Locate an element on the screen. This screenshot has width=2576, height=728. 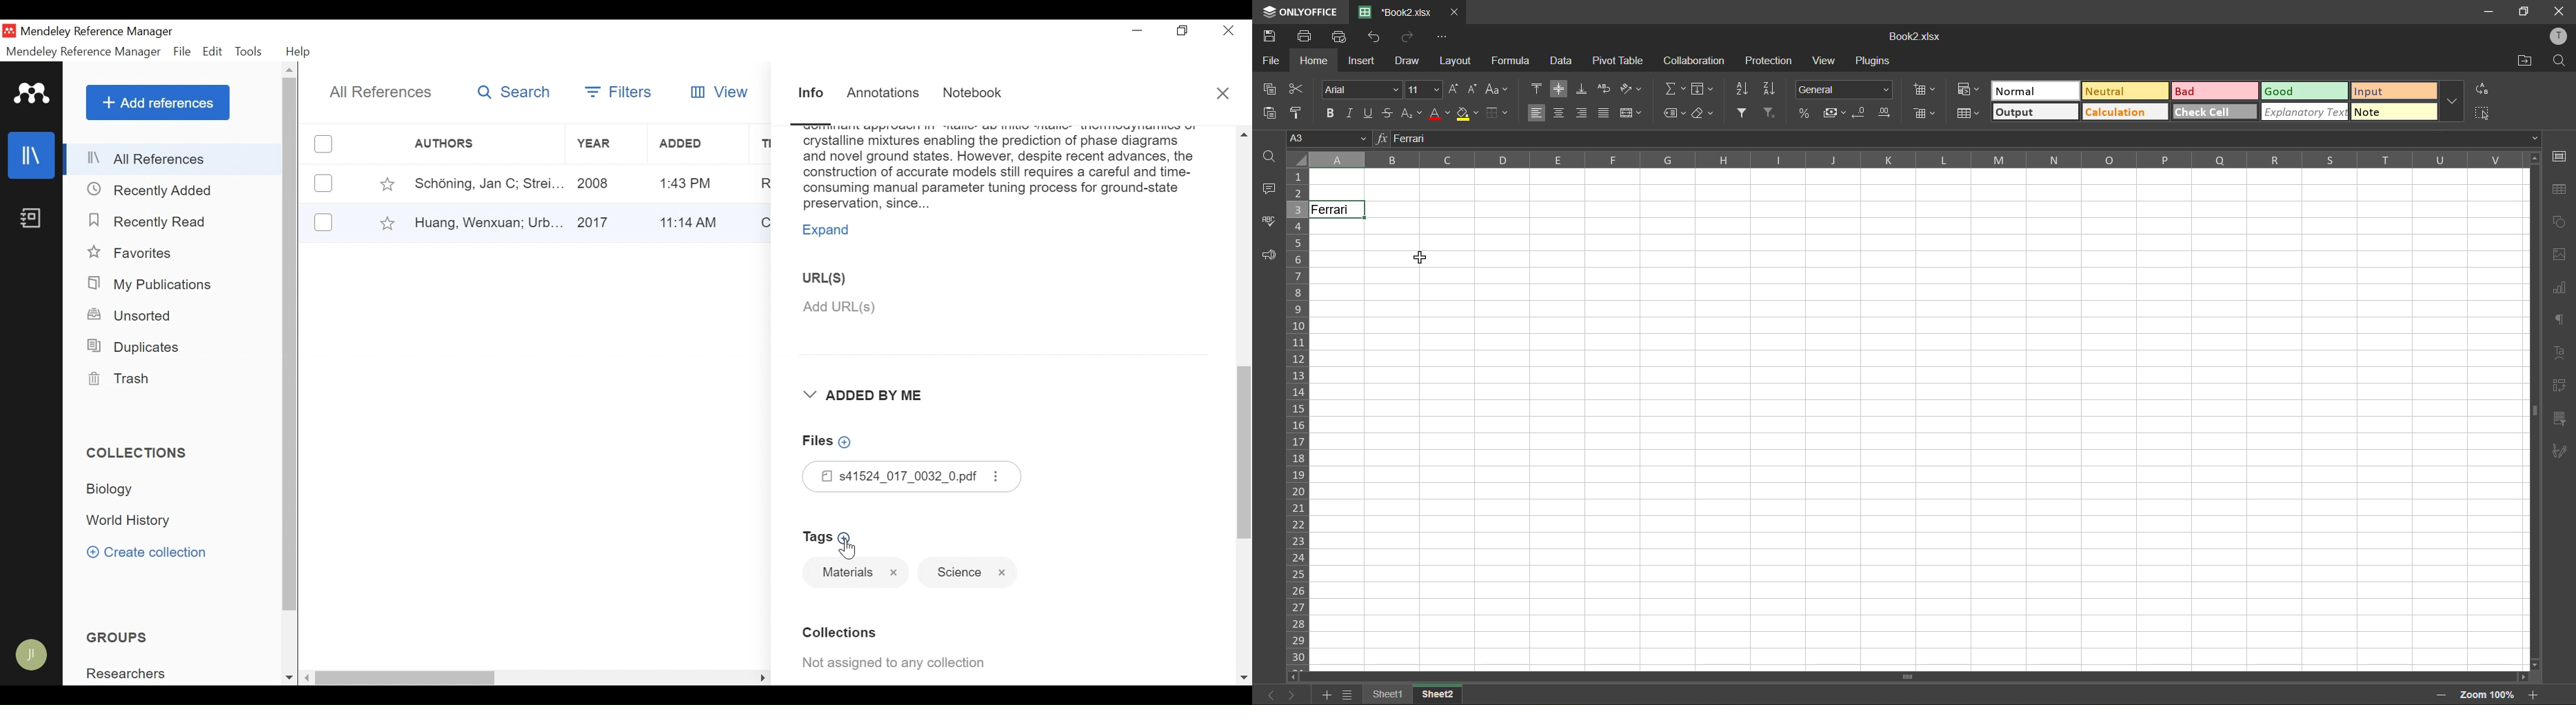
Close is located at coordinates (1231, 30).